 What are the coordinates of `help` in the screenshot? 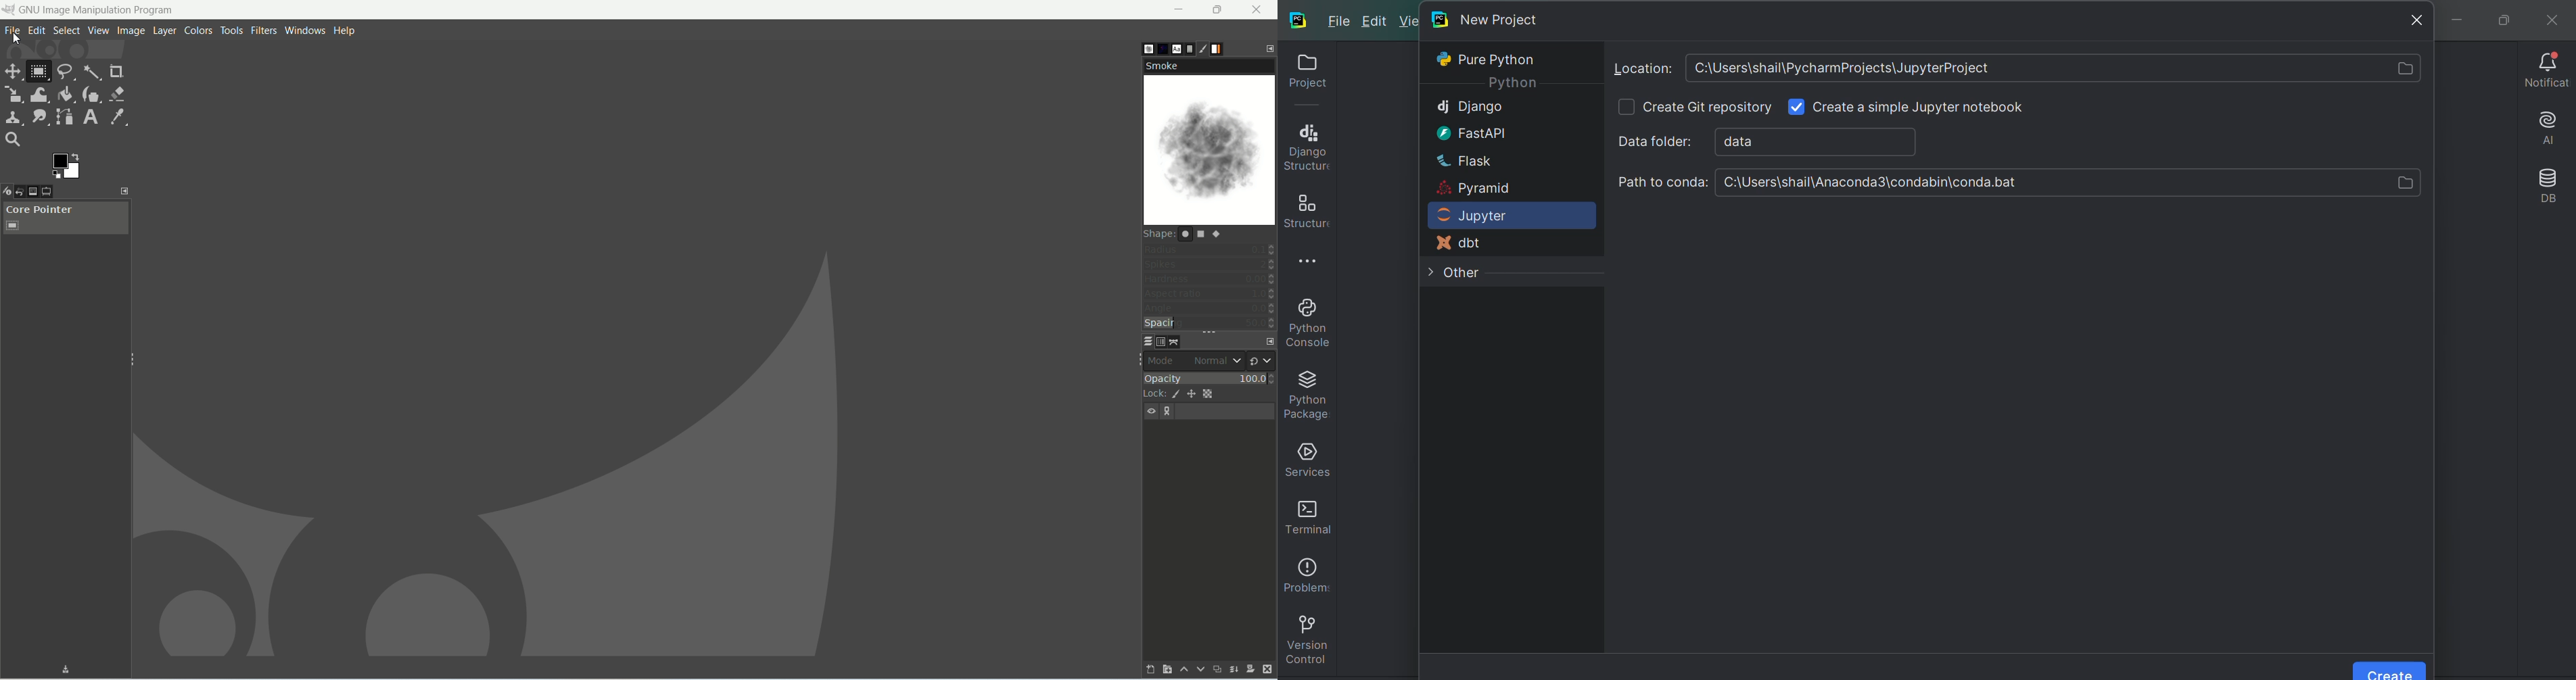 It's located at (346, 31).